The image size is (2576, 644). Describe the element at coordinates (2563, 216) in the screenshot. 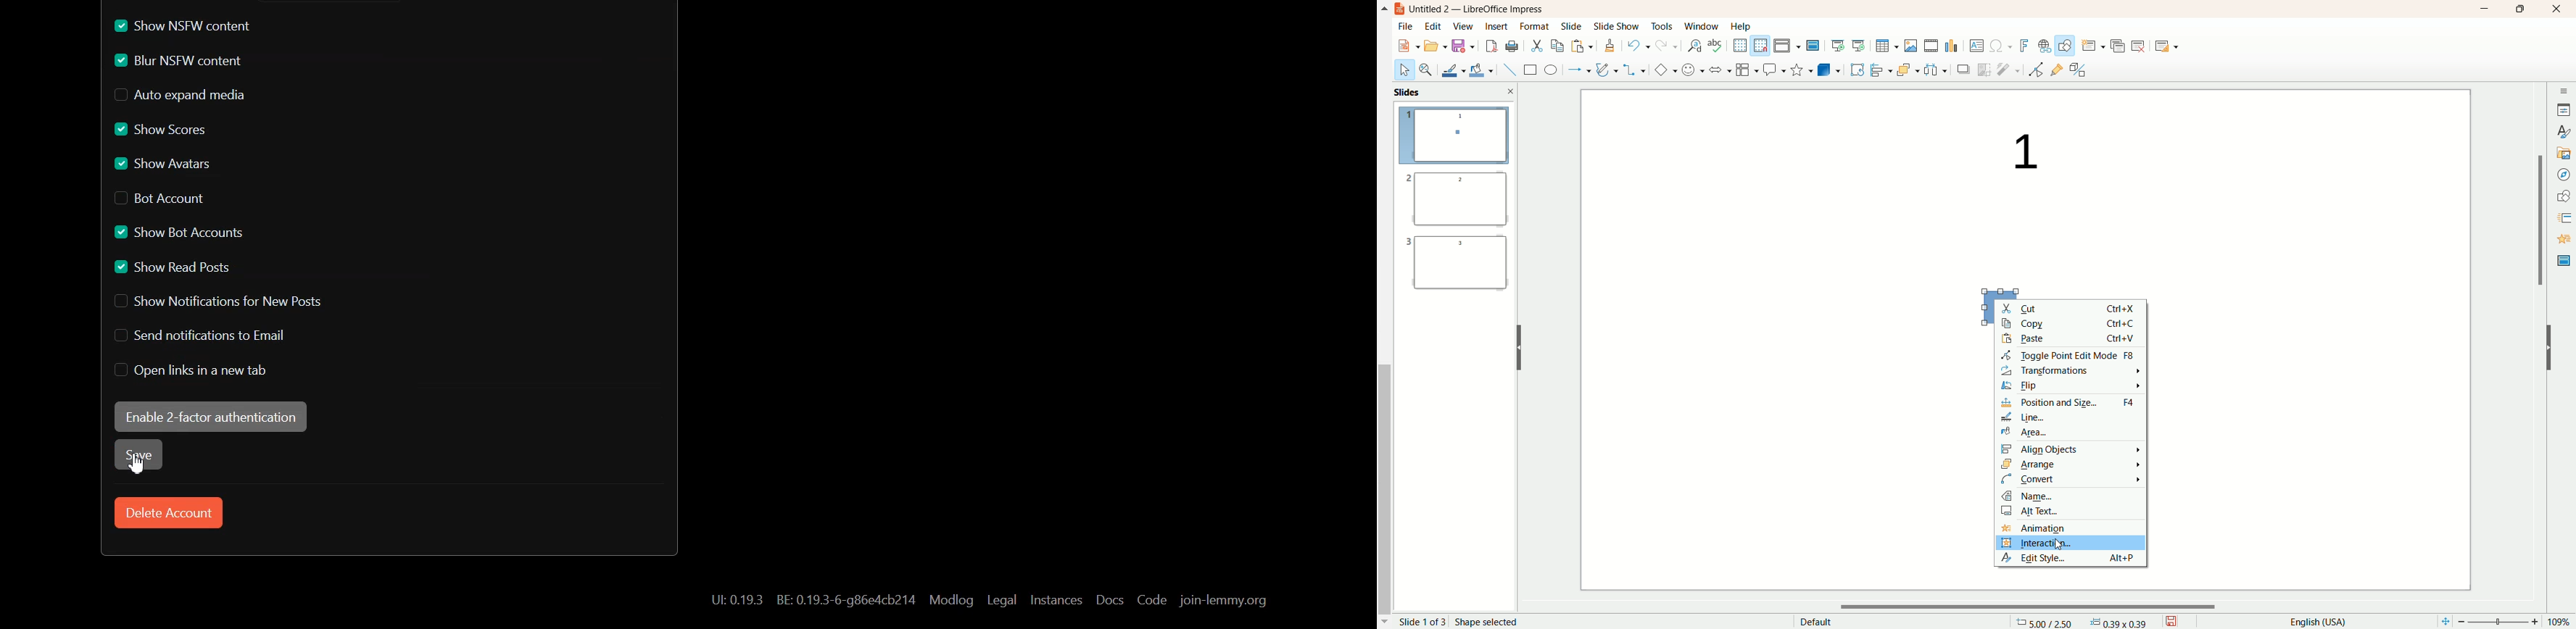

I see `slide transition` at that location.